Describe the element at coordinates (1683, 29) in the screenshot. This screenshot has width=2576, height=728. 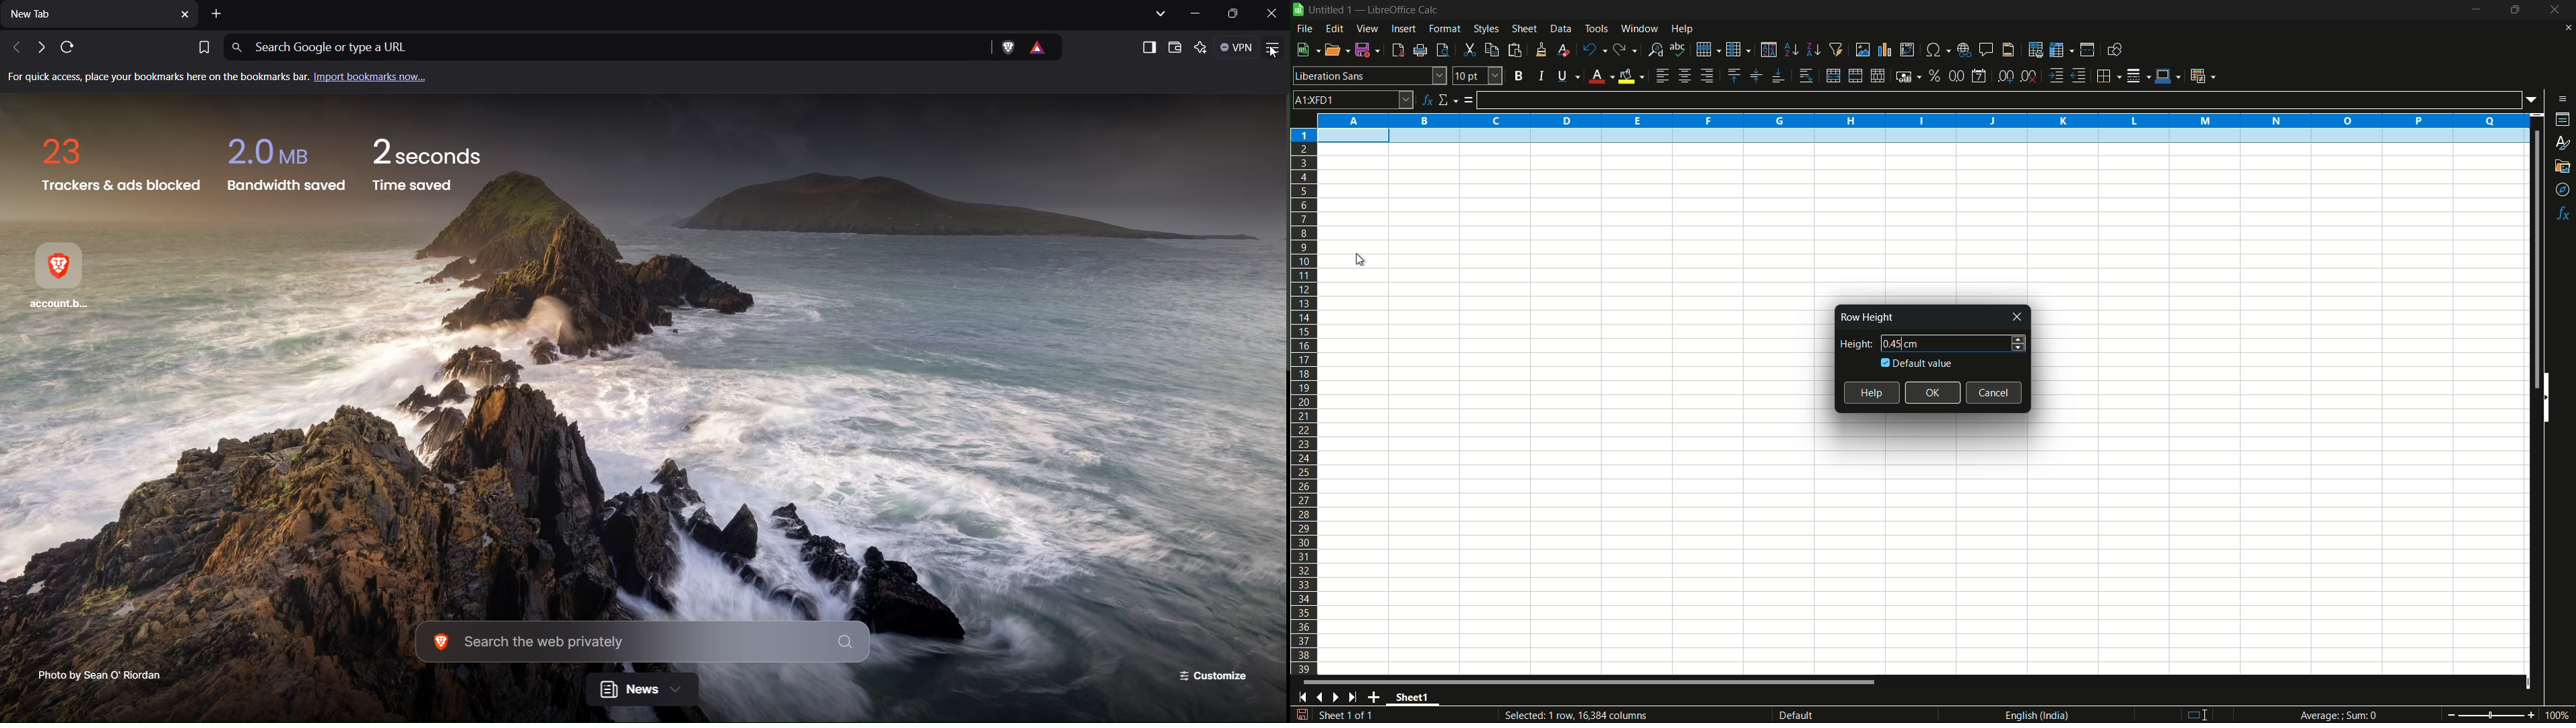
I see `help menu` at that location.